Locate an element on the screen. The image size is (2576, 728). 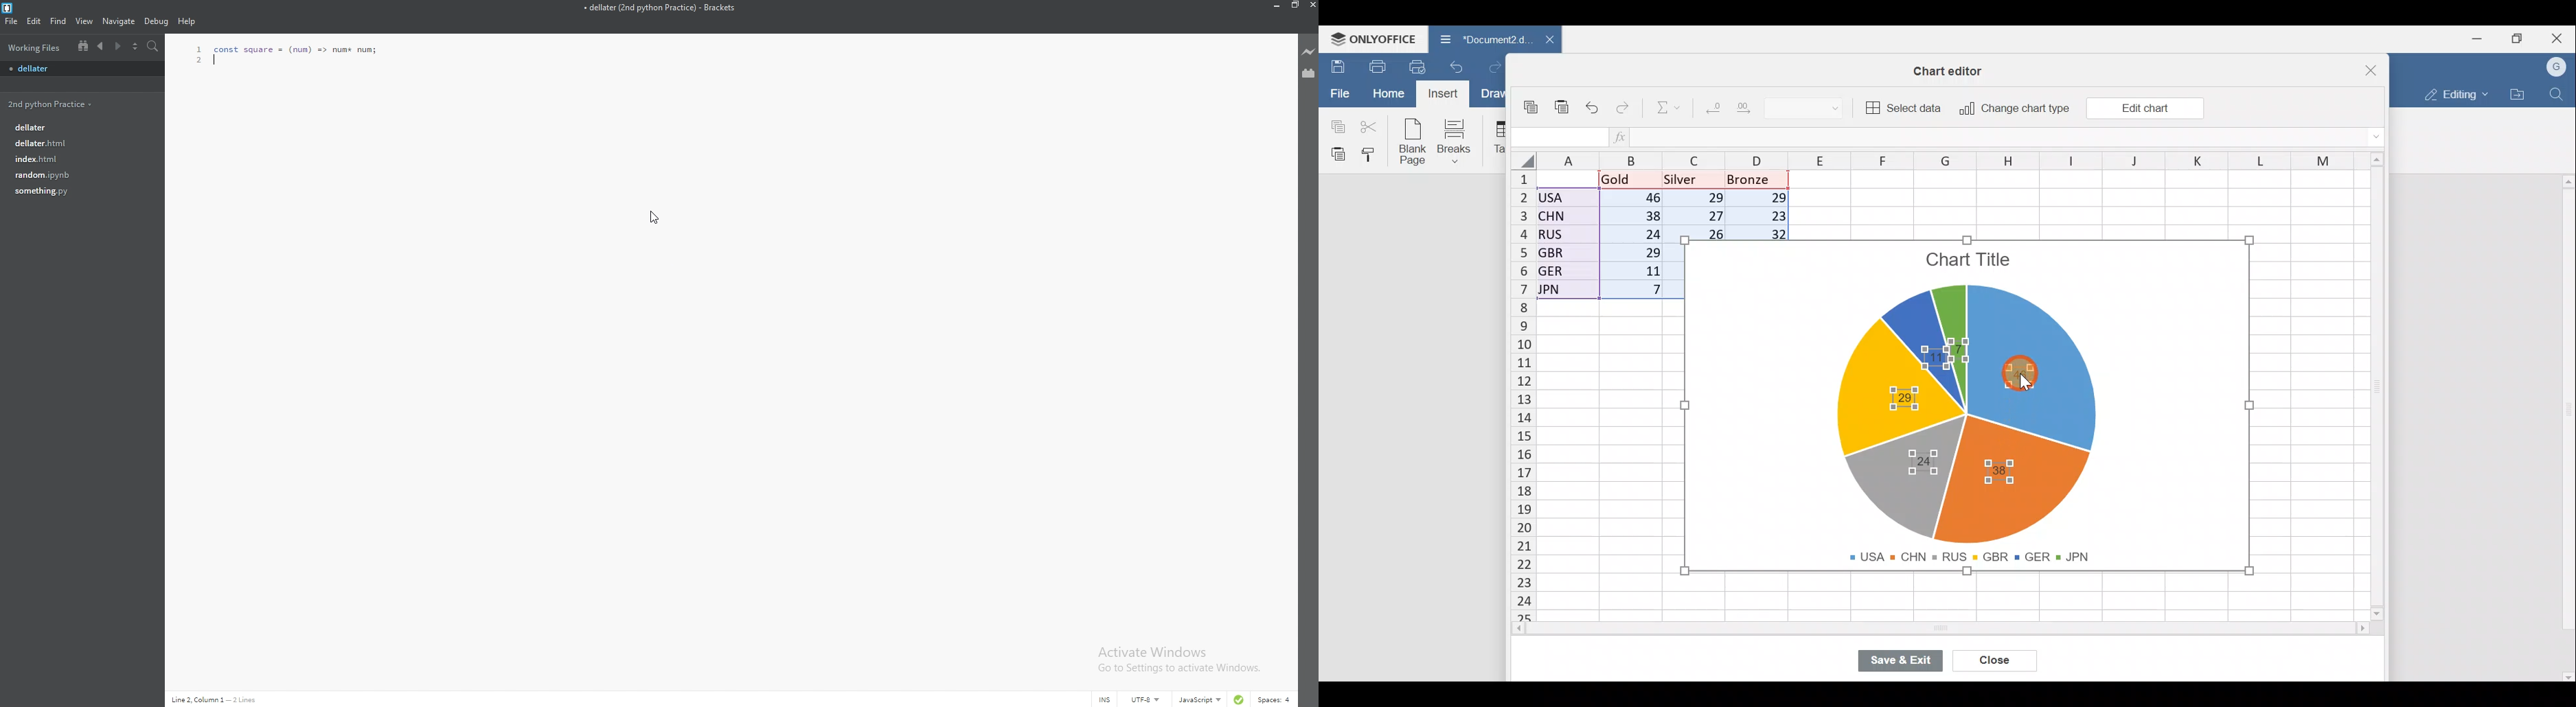
file is located at coordinates (77, 191).